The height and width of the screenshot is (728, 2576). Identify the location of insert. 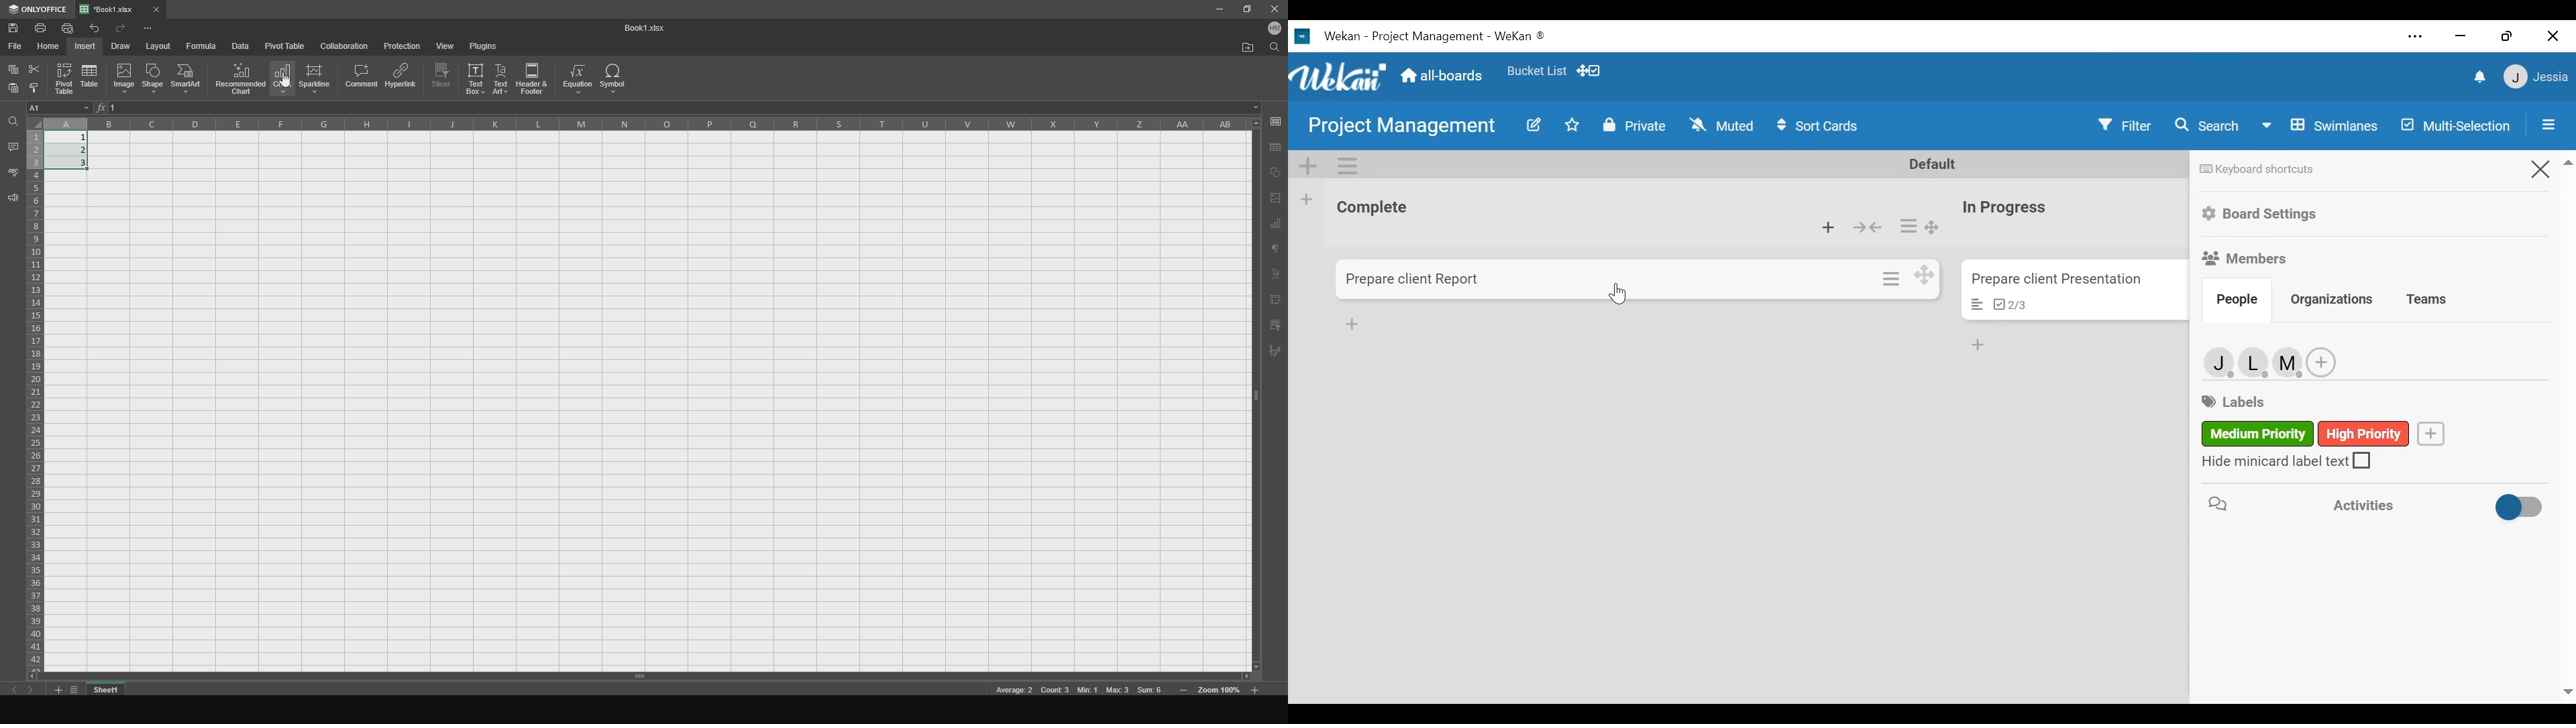
(83, 46).